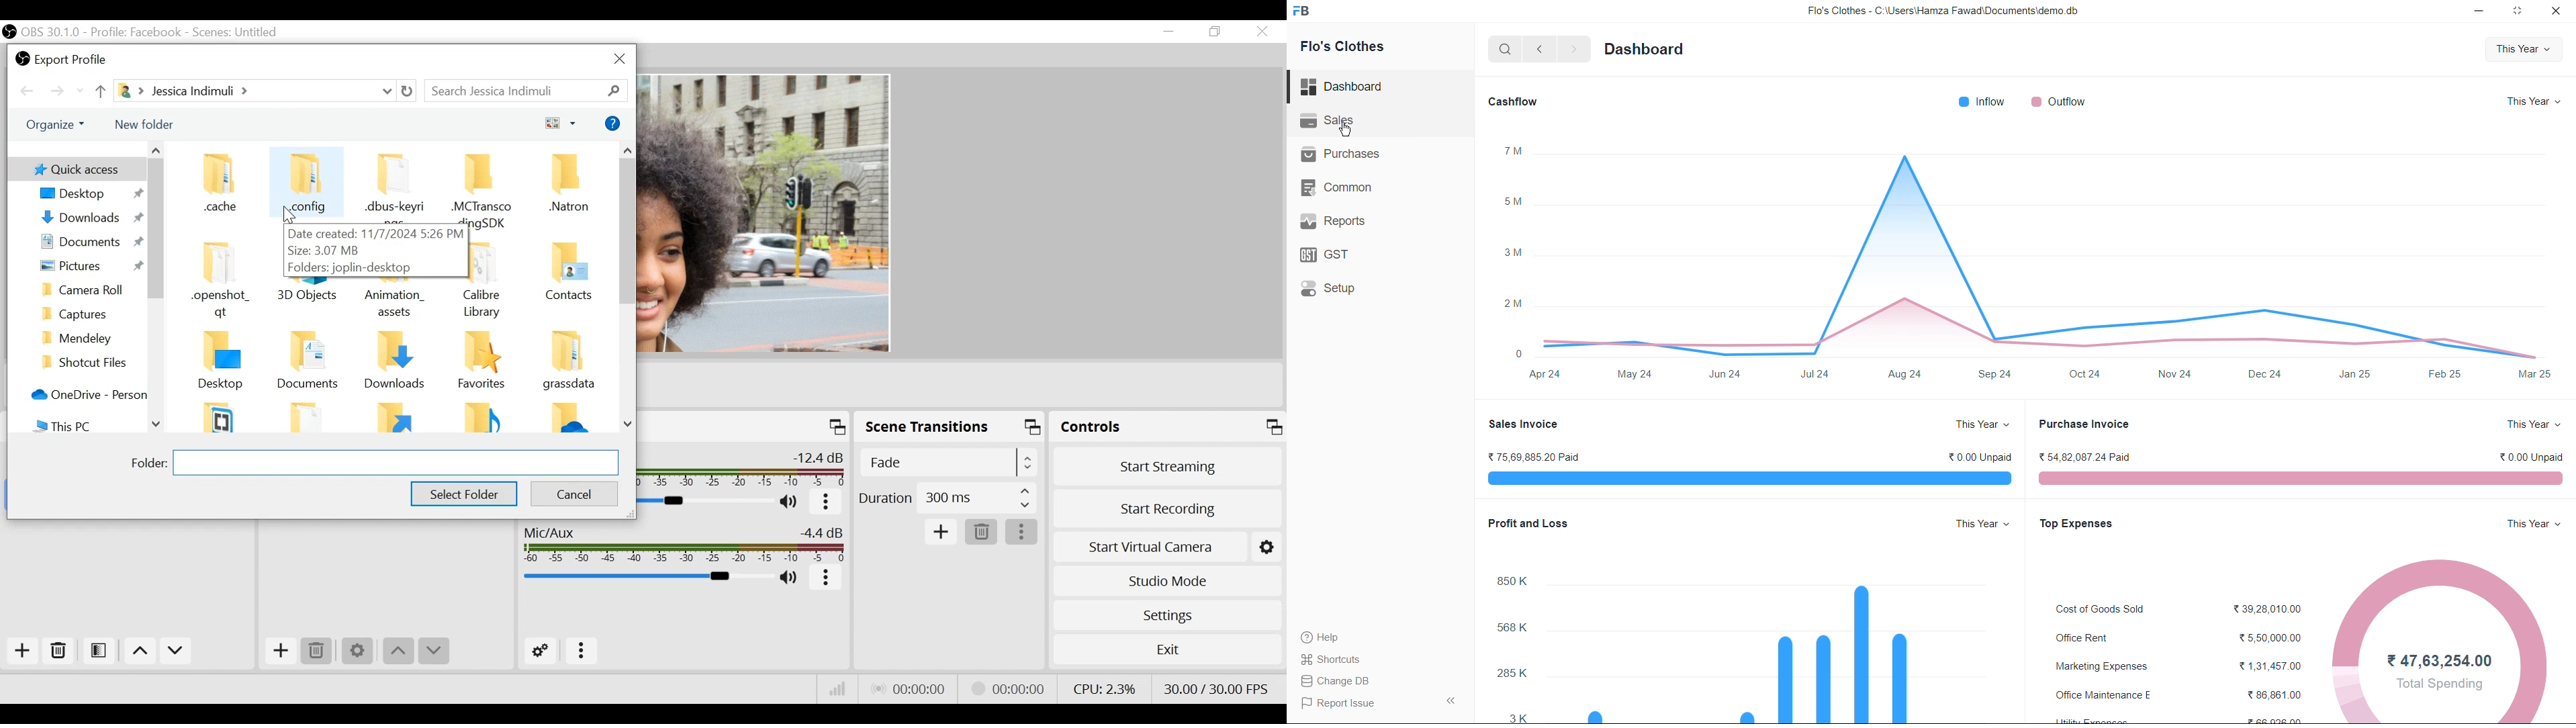  Describe the element at coordinates (2108, 694) in the screenshot. I see `Office Maintenance E` at that location.